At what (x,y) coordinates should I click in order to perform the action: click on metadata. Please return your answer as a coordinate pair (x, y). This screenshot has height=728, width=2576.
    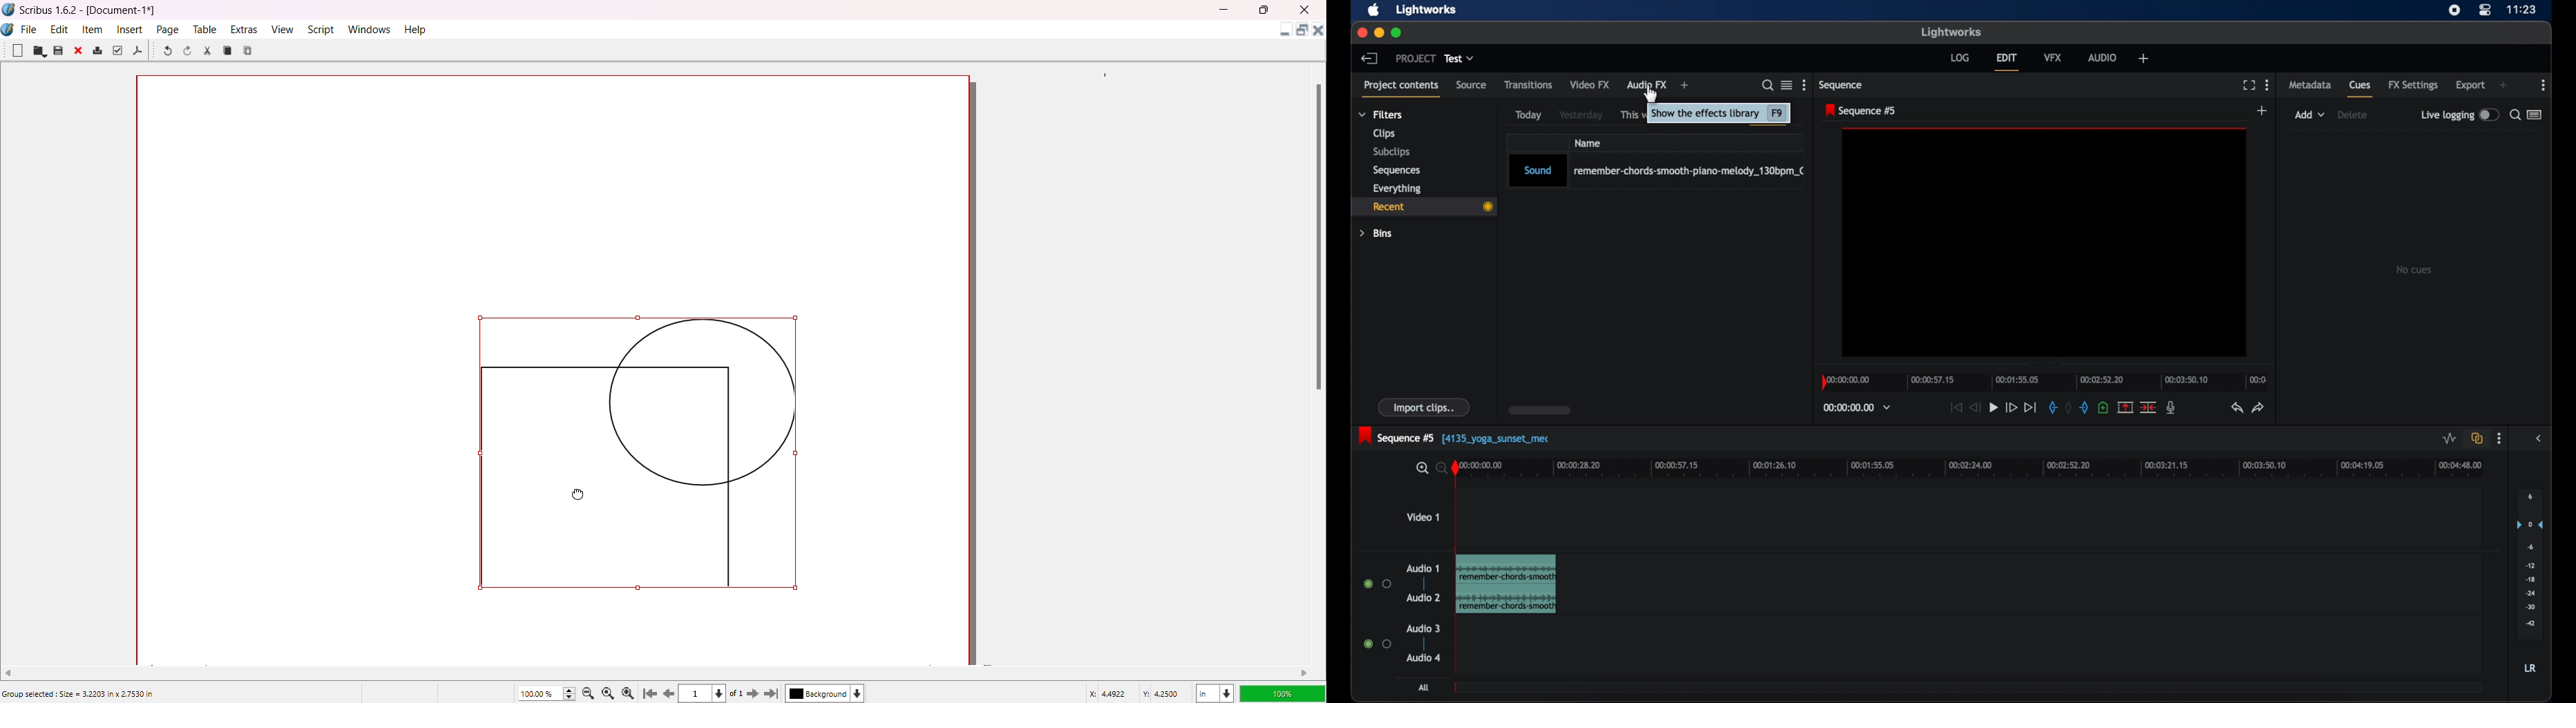
    Looking at the image, I should click on (2311, 84).